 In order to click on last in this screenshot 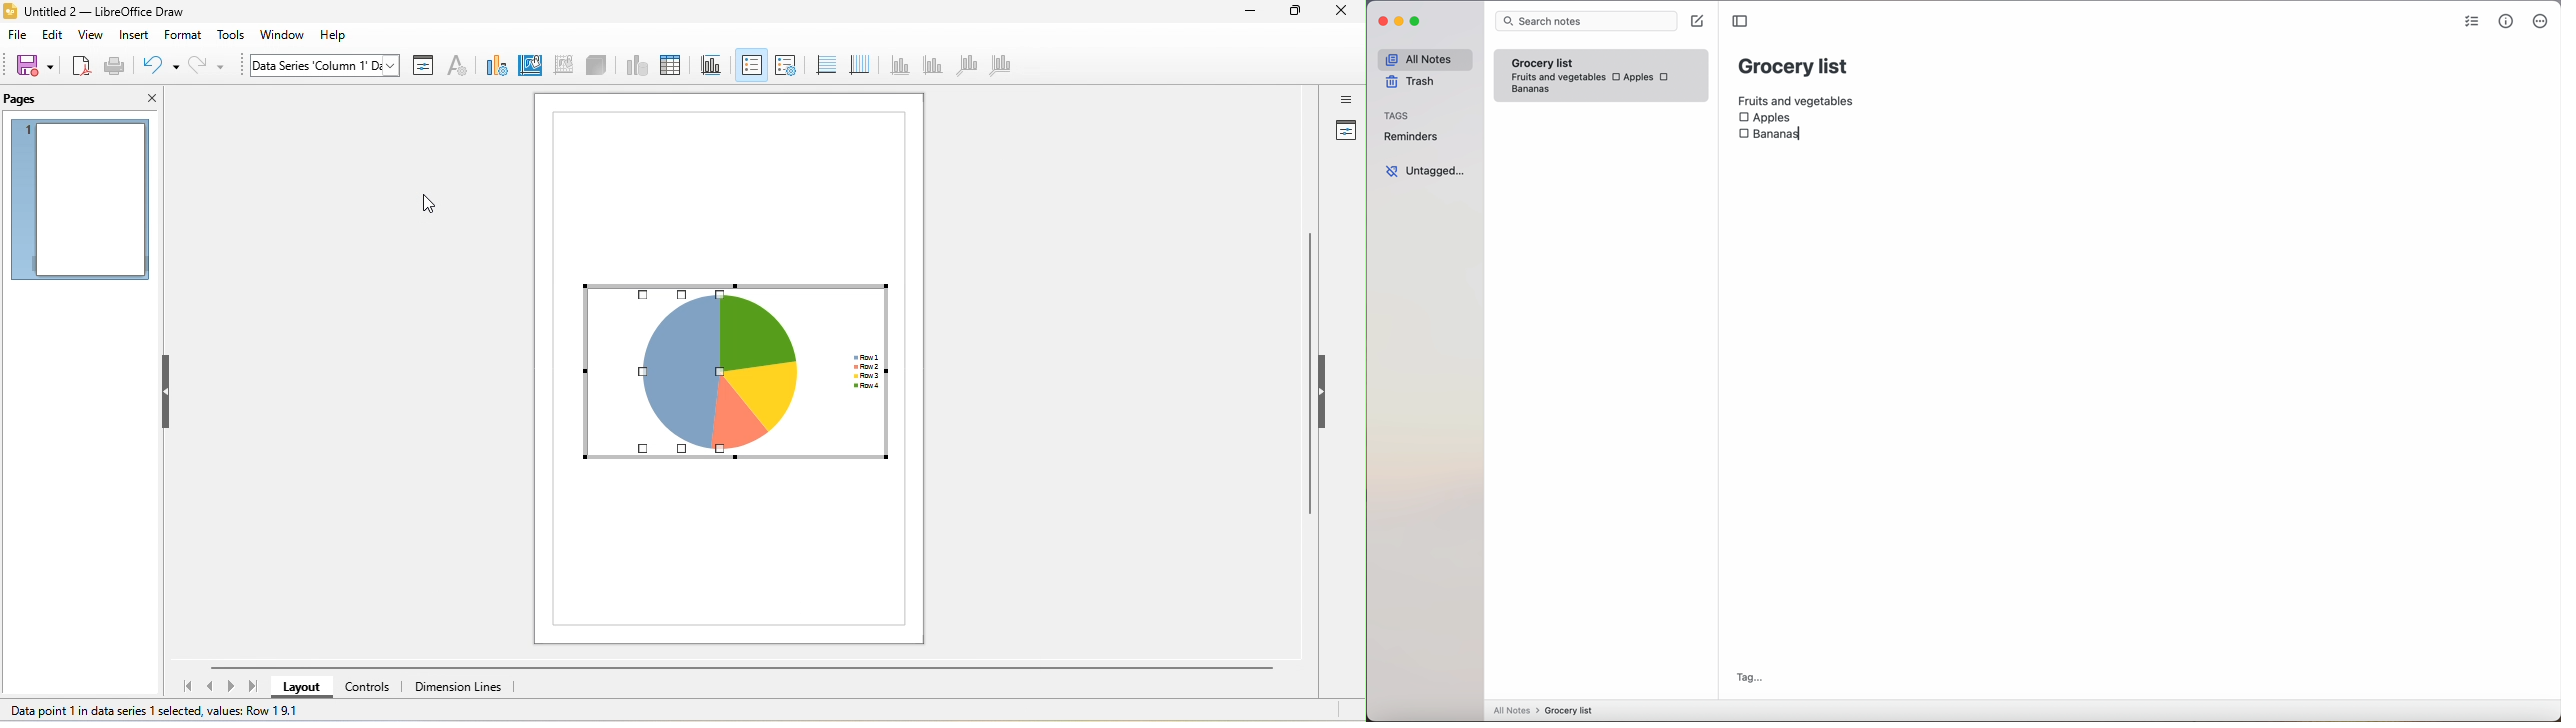, I will do `click(253, 685)`.